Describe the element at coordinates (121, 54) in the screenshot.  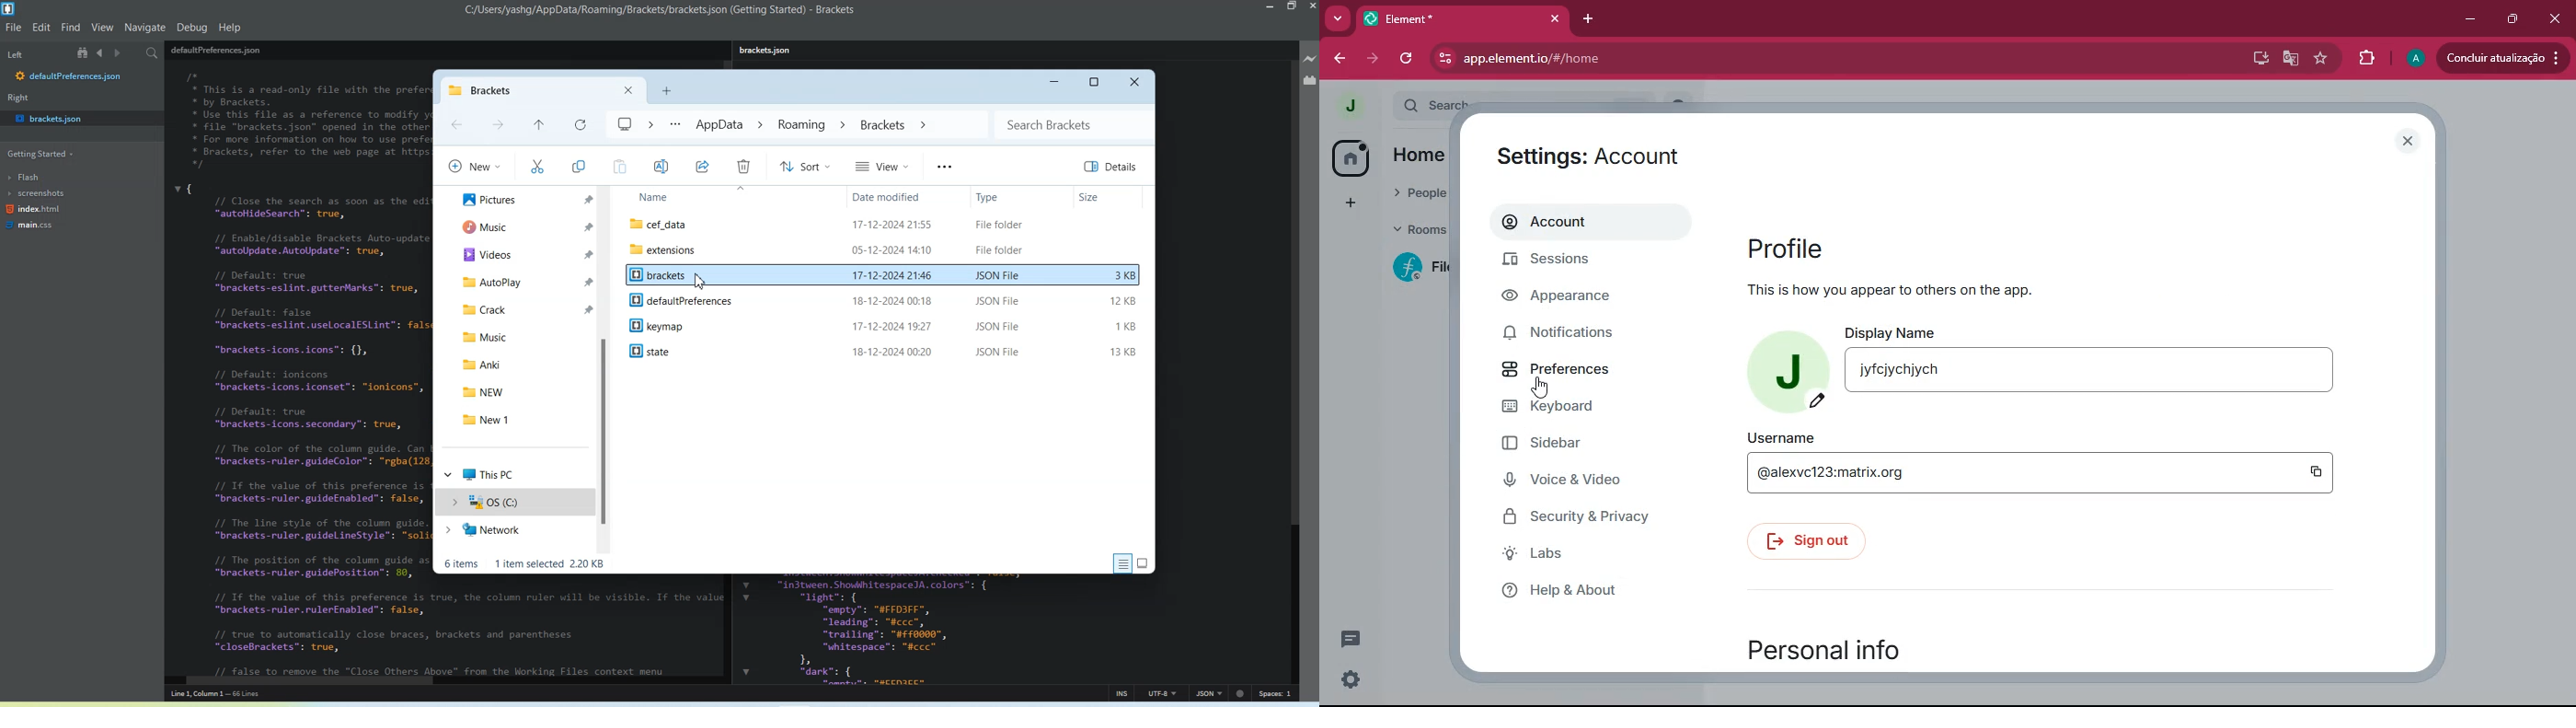
I see `Navigate Forwards` at that location.